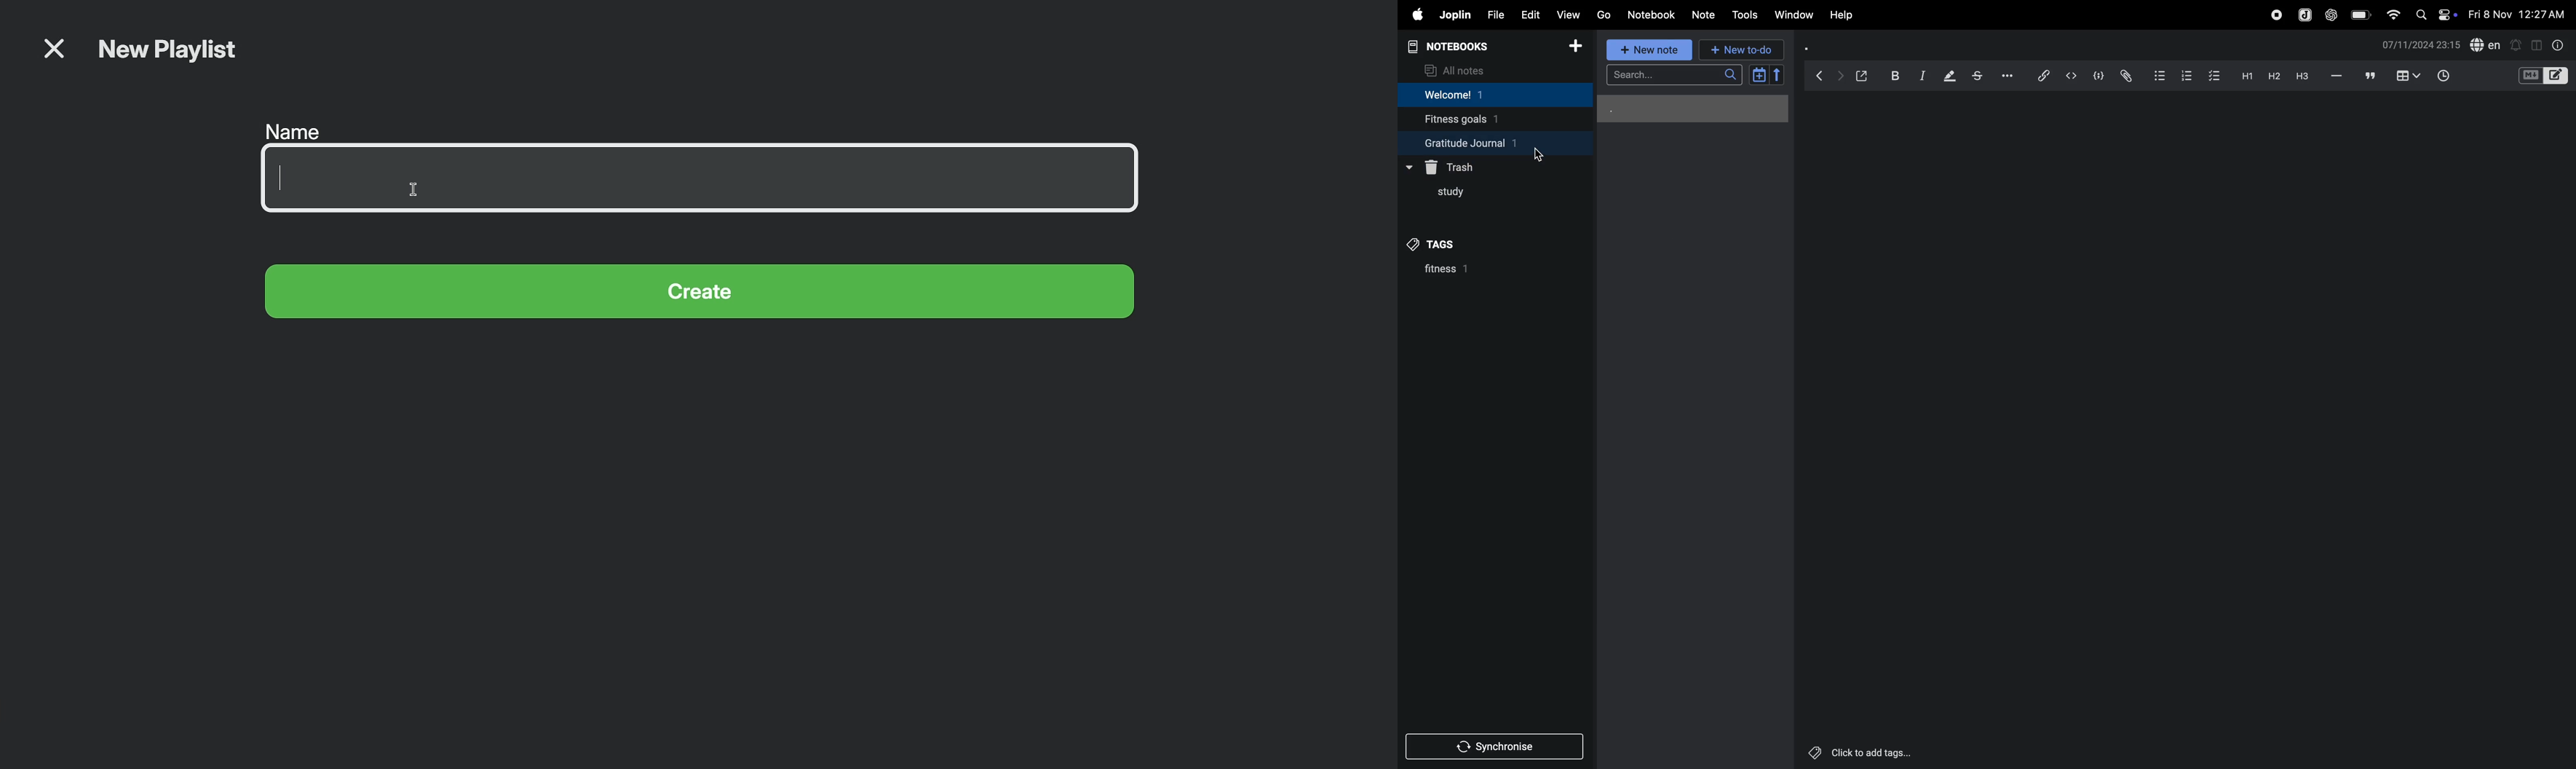 The height and width of the screenshot is (784, 2576). I want to click on open file, so click(1862, 75).